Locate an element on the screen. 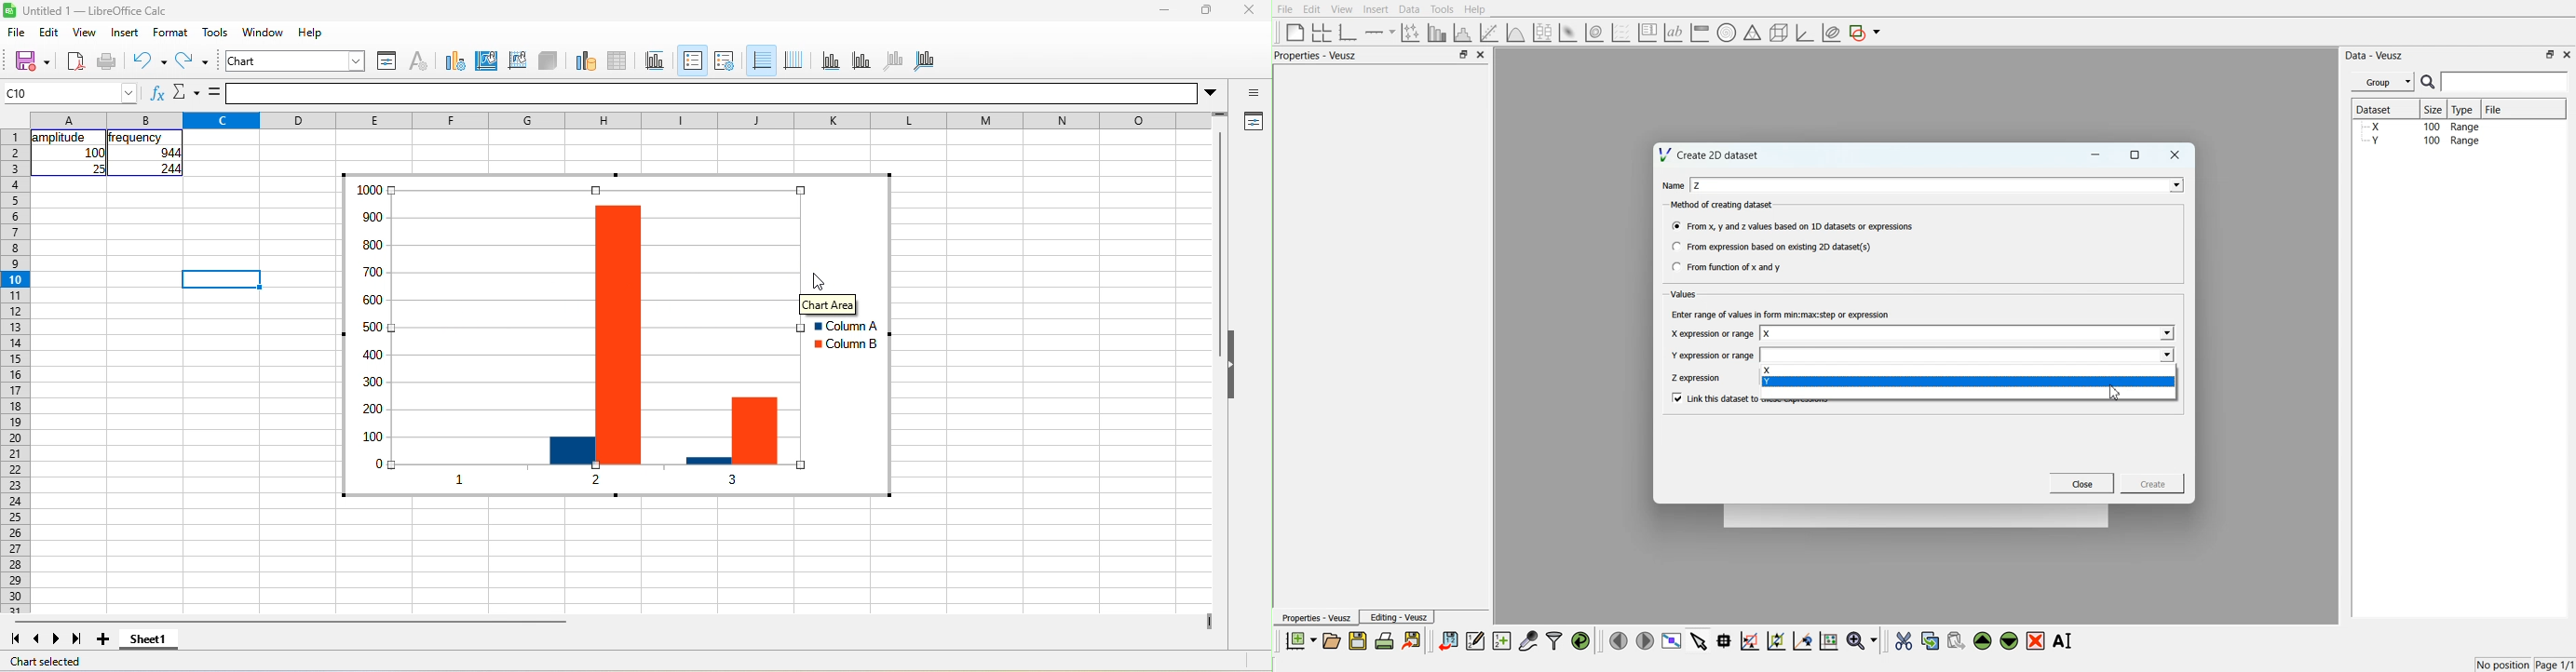  column a is located at coordinates (841, 327).